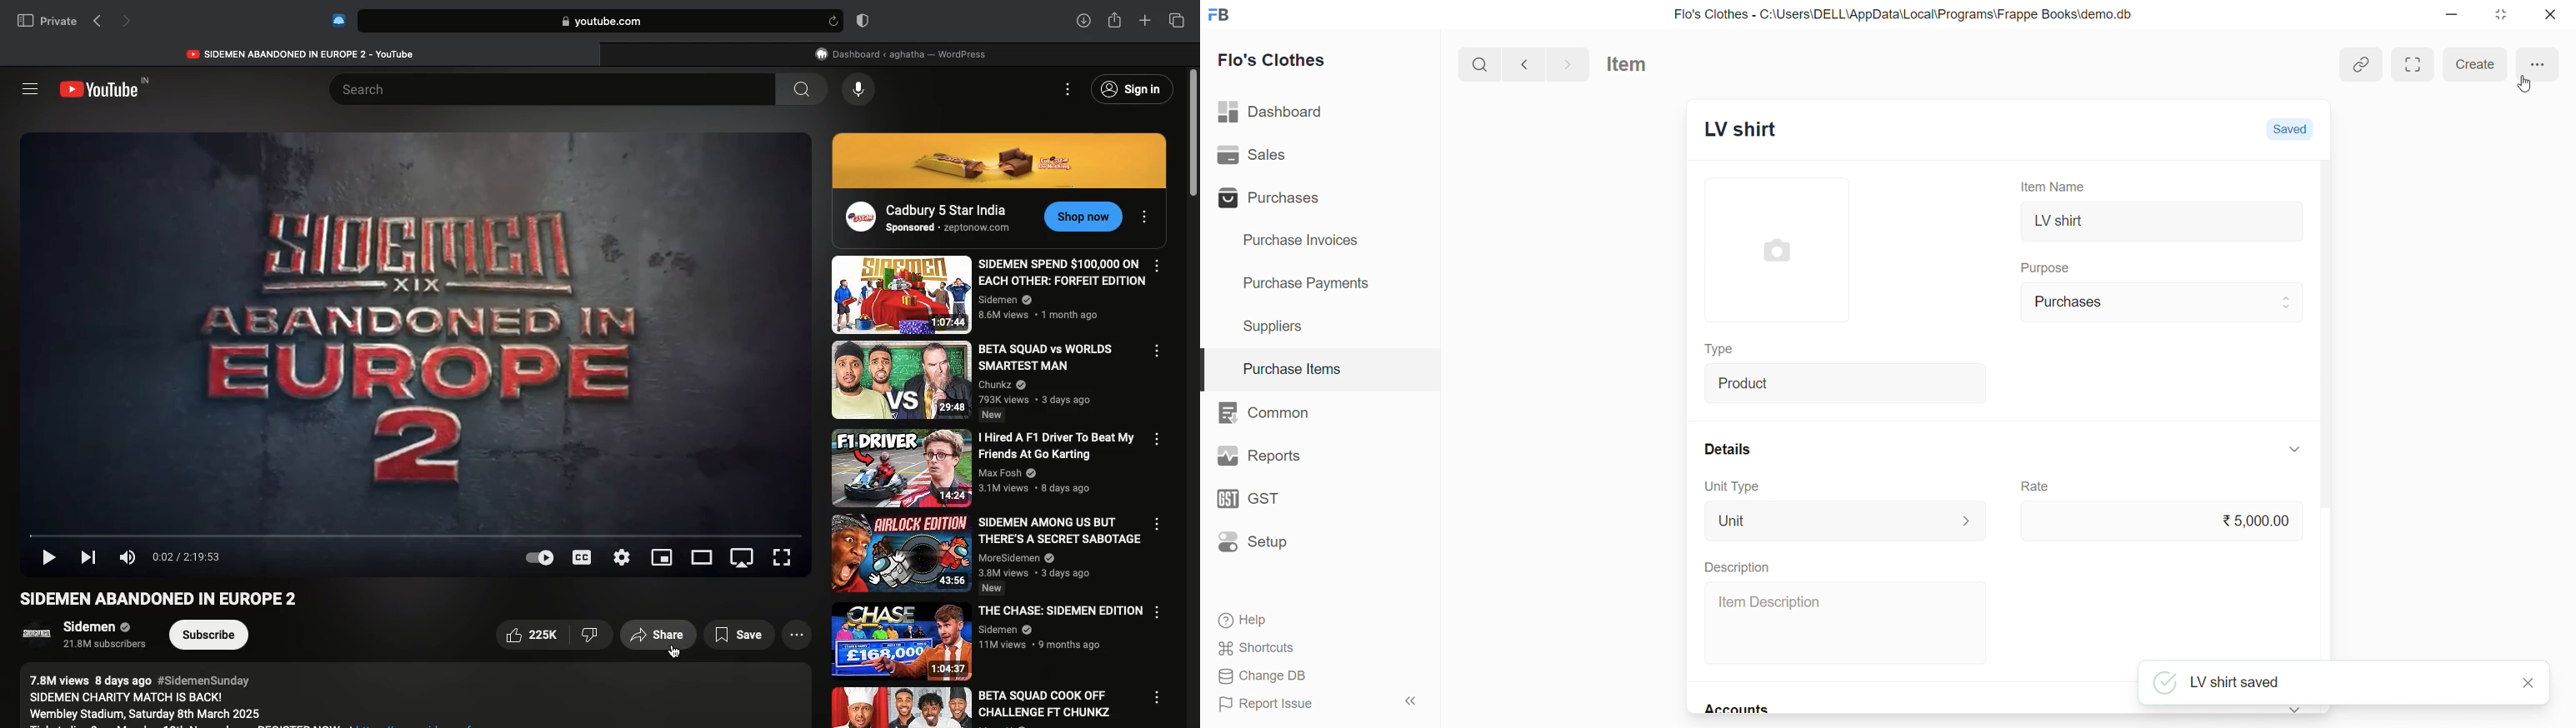 The width and height of the screenshot is (2576, 728). I want to click on Sales, so click(1274, 155).